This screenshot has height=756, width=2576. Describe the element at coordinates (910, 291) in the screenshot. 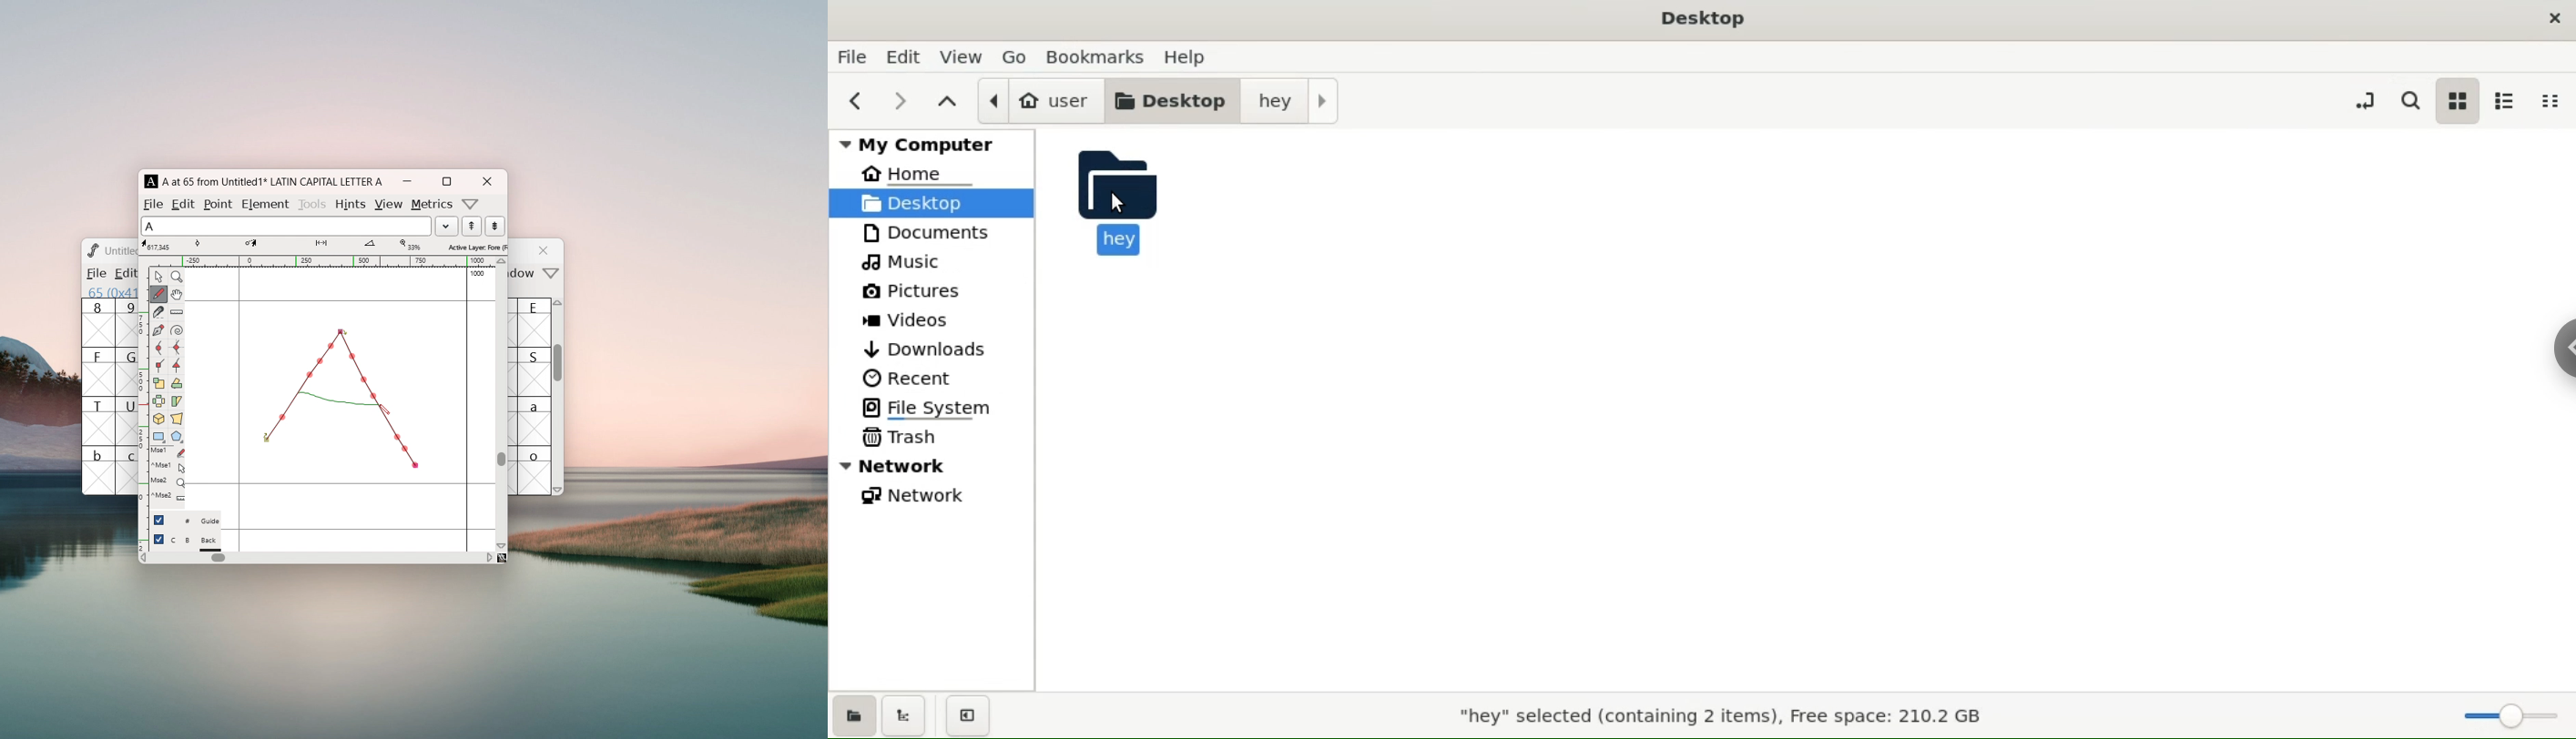

I see `pictures` at that location.